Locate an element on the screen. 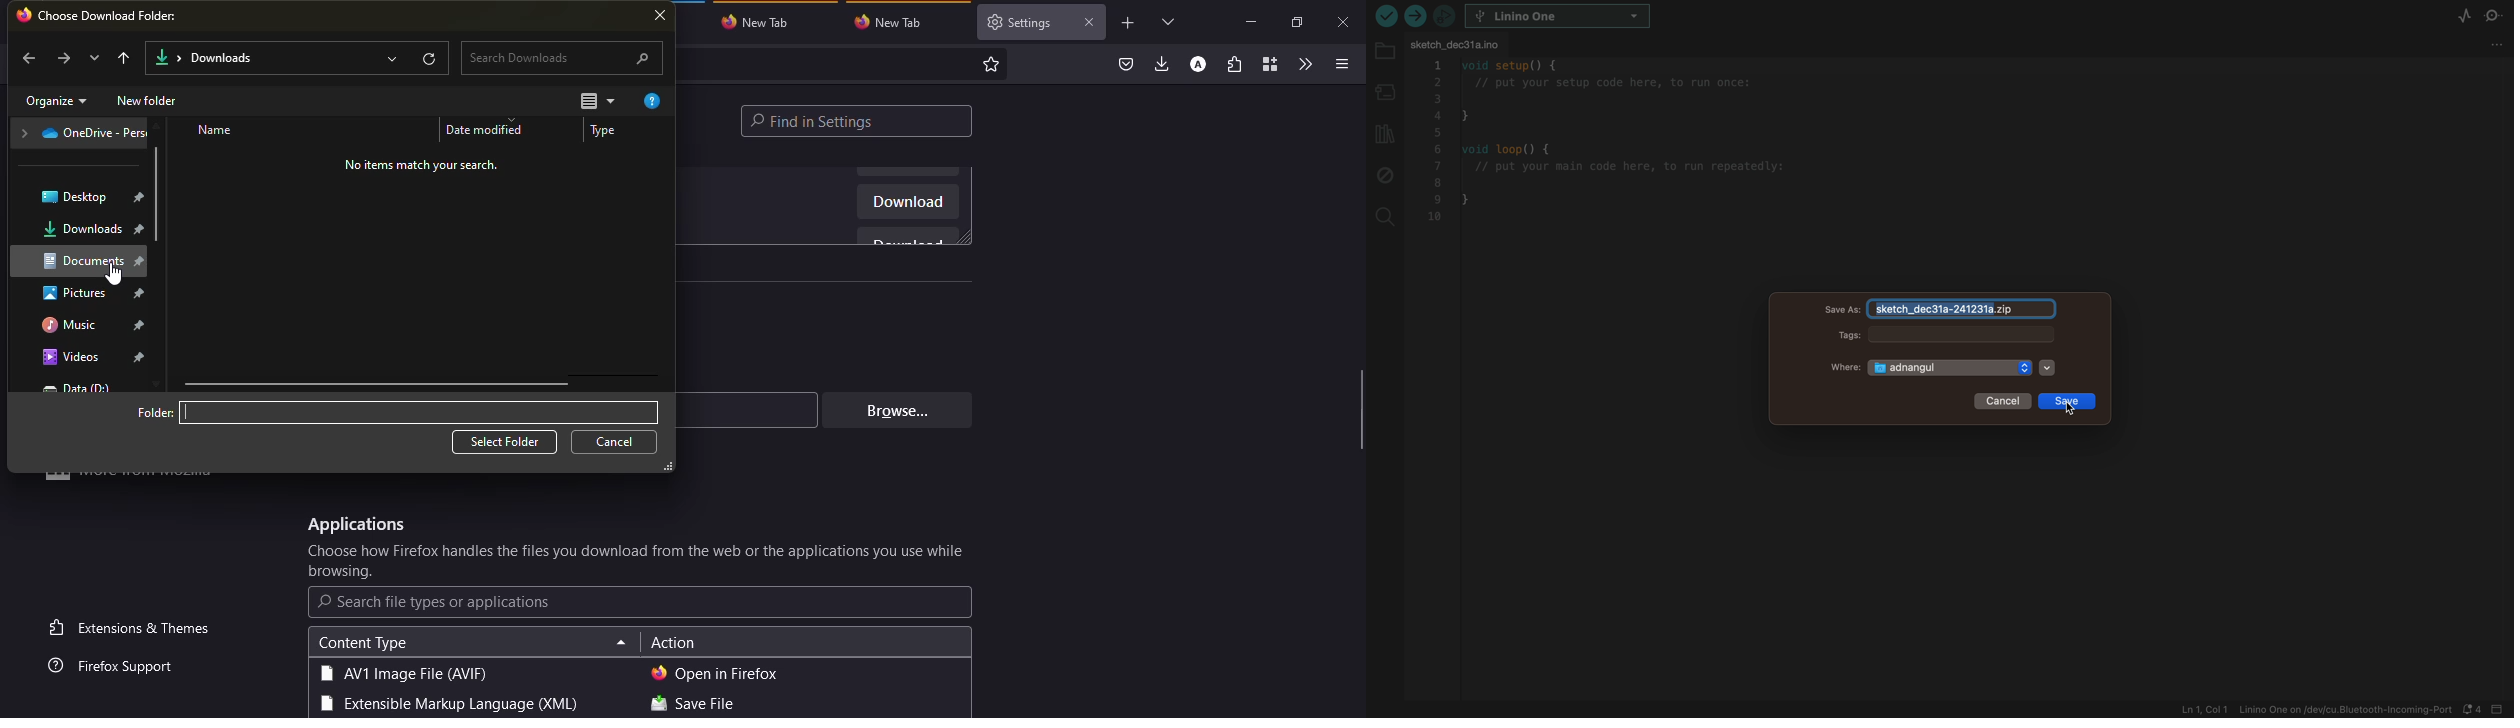 Image resolution: width=2520 pixels, height=728 pixels. close is located at coordinates (662, 17).